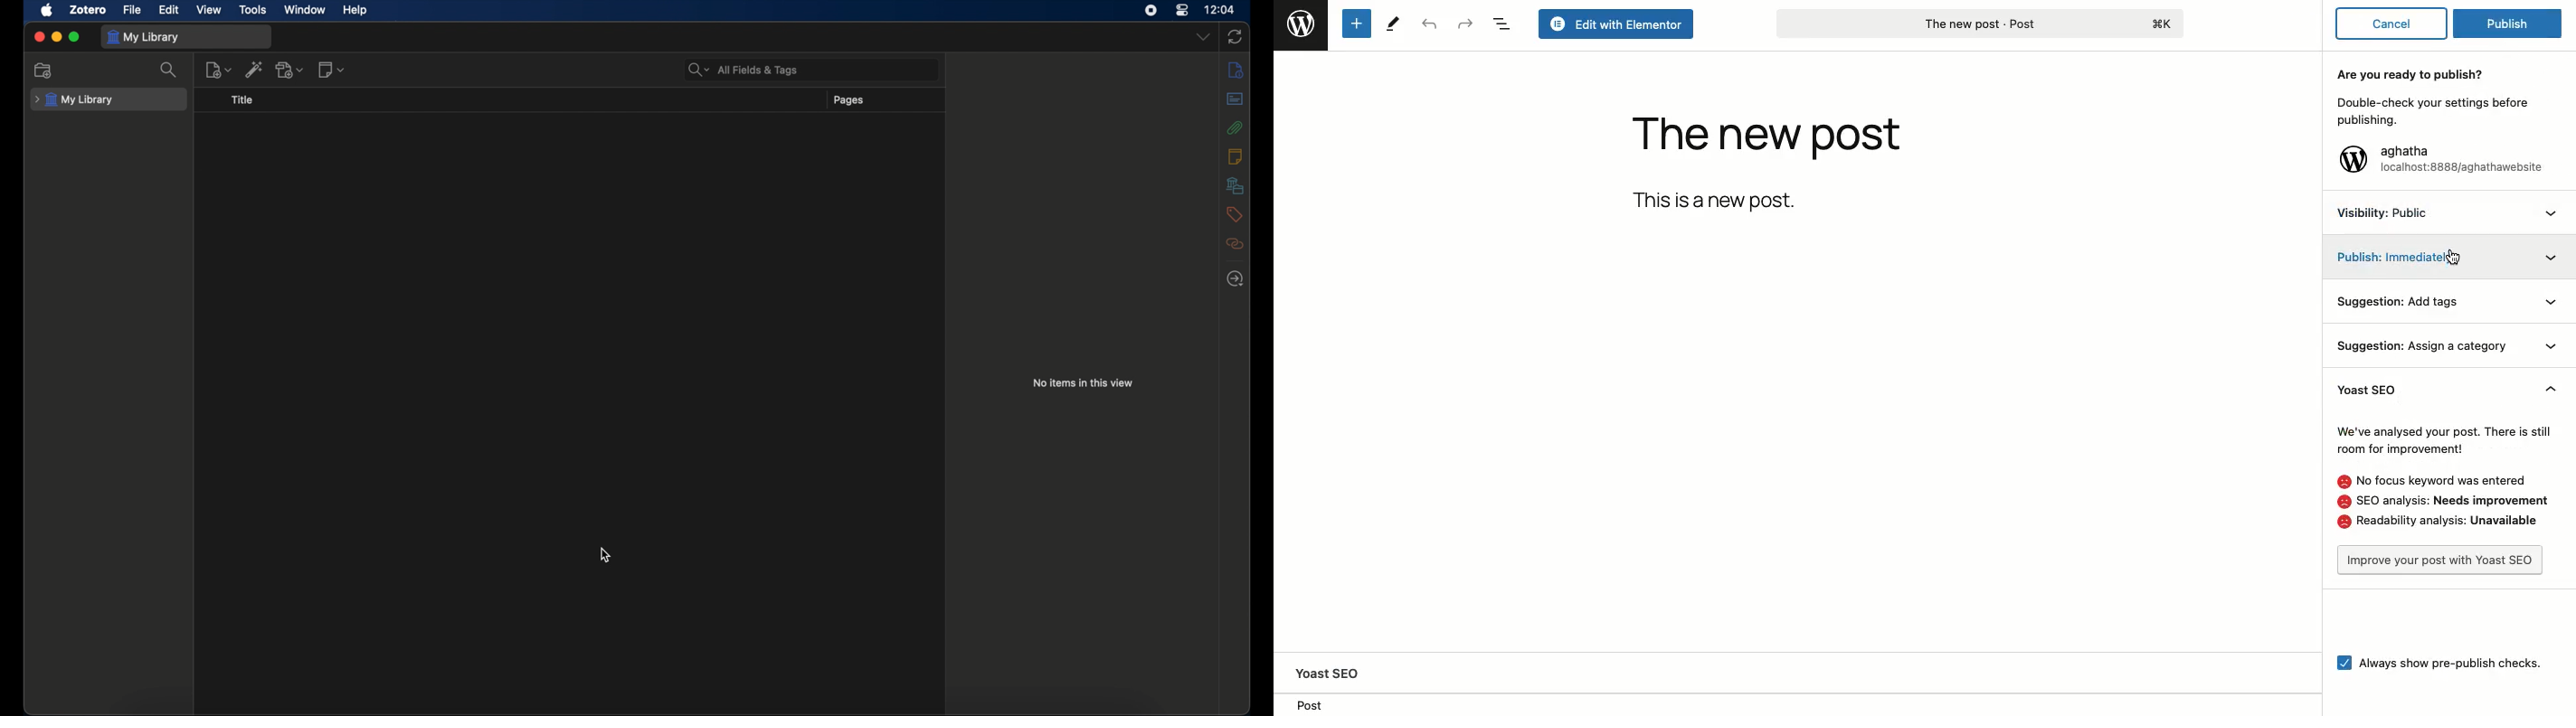 The width and height of the screenshot is (2576, 728). Describe the element at coordinates (37, 36) in the screenshot. I see `close` at that location.